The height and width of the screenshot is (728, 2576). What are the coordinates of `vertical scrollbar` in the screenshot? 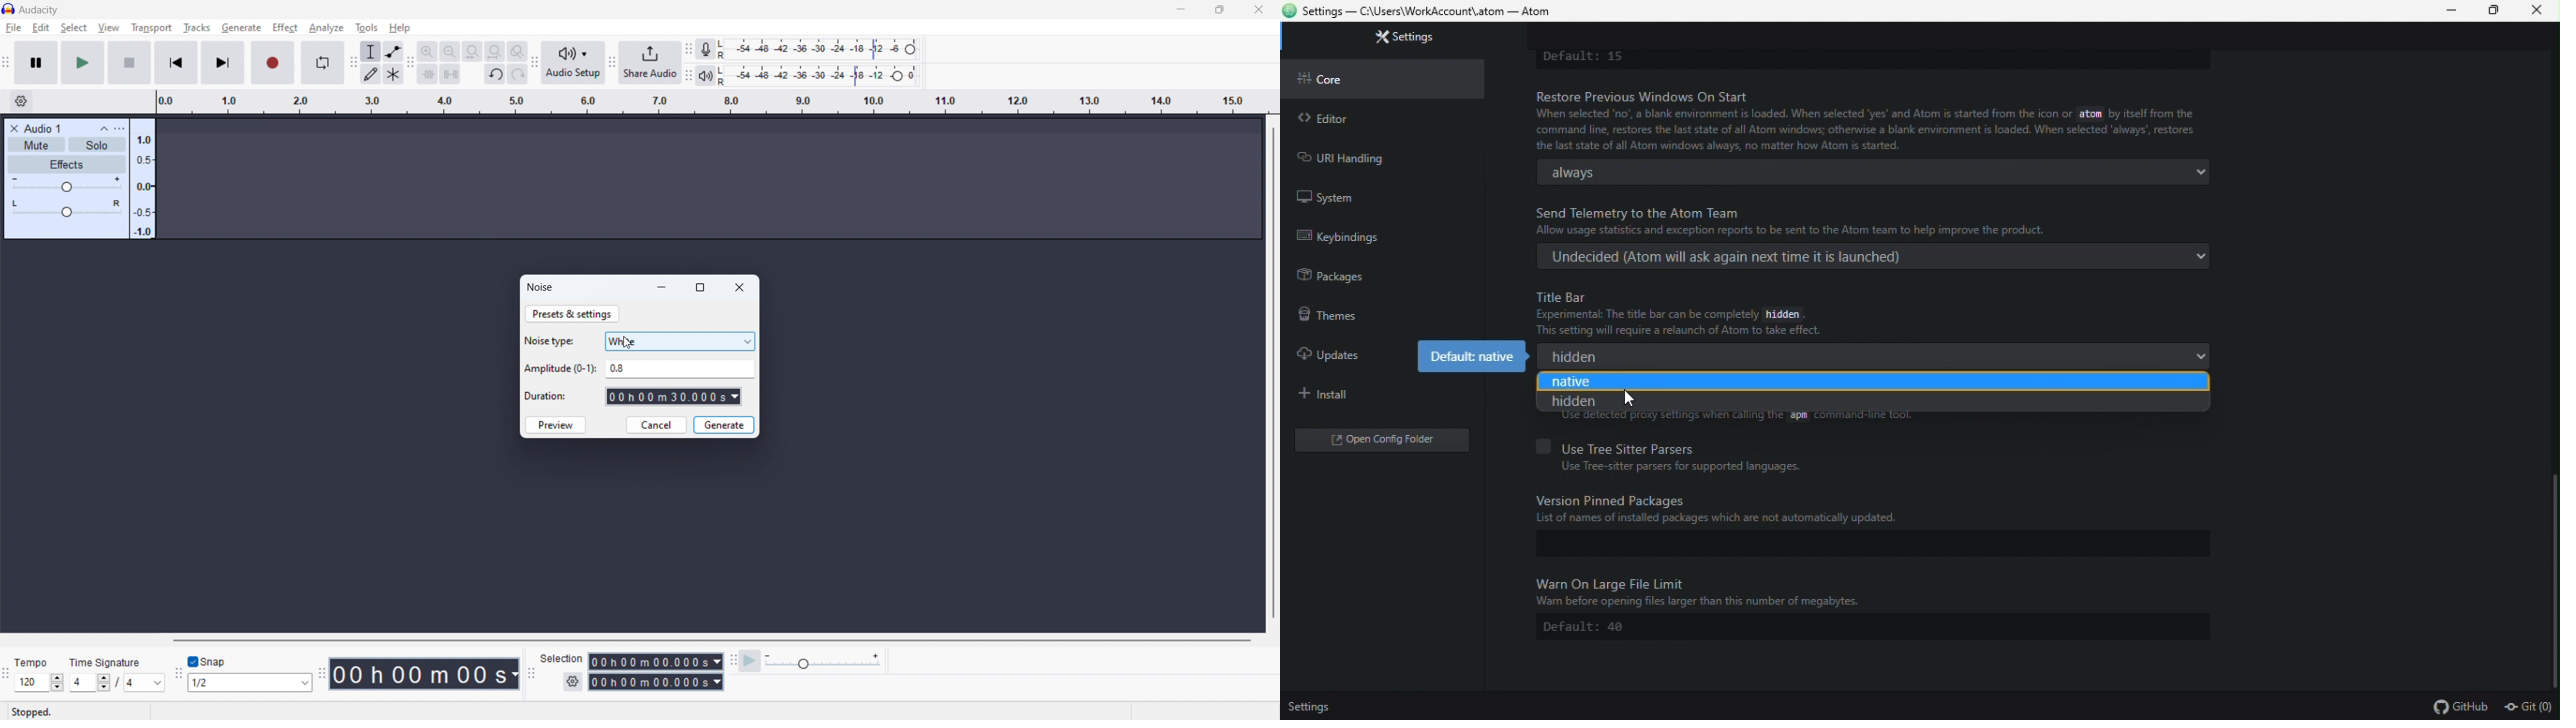 It's located at (1274, 371).